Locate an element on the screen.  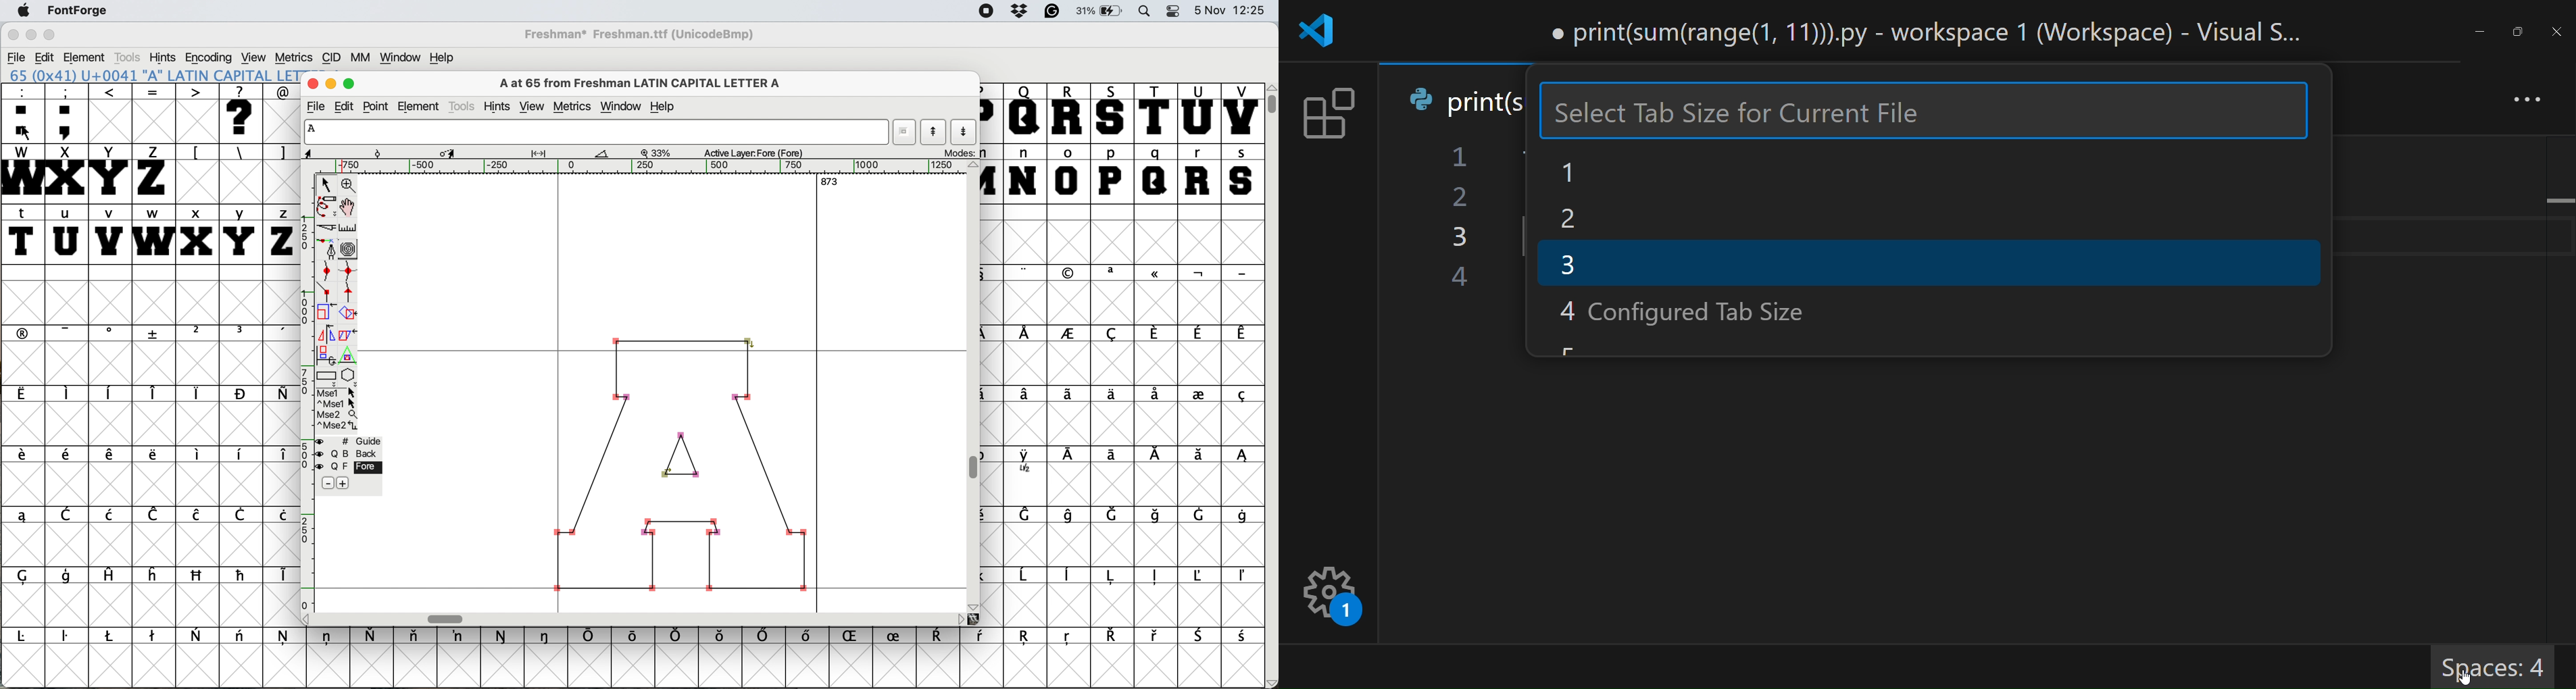
[ is located at coordinates (197, 152).